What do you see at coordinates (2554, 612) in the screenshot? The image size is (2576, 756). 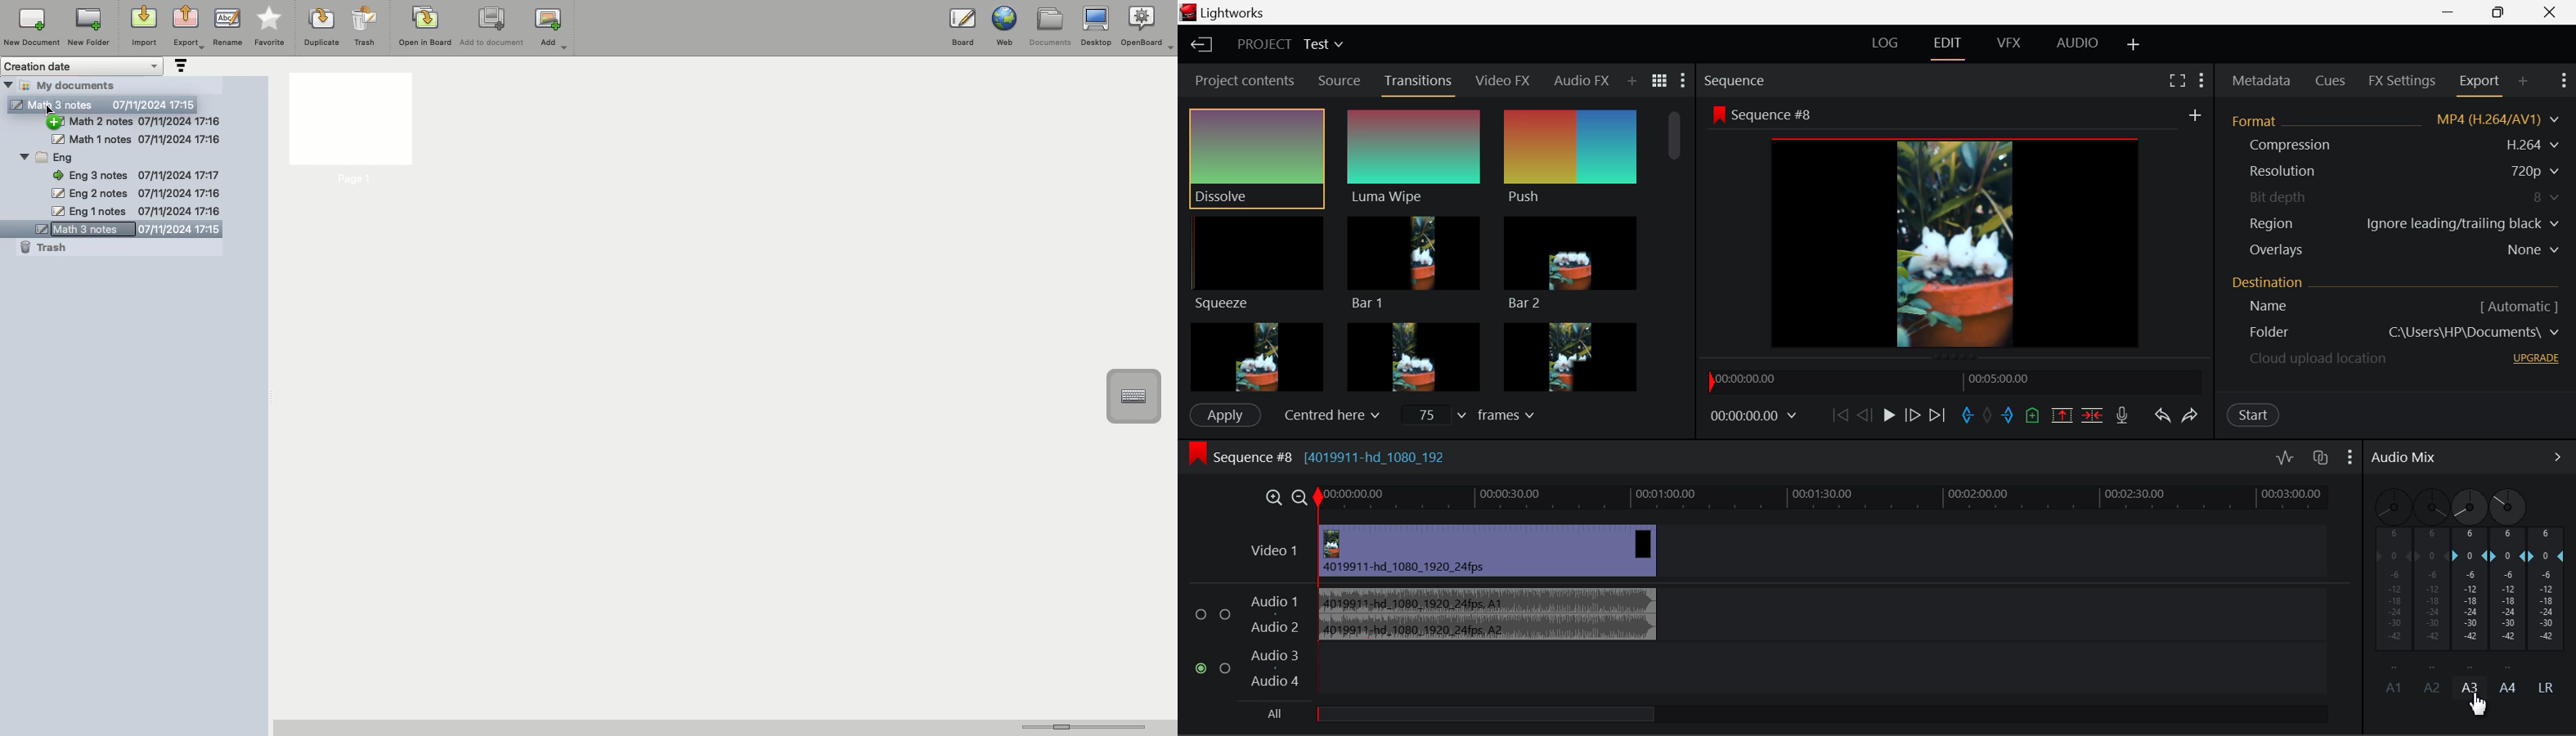 I see `LR Decibel Level` at bounding box center [2554, 612].